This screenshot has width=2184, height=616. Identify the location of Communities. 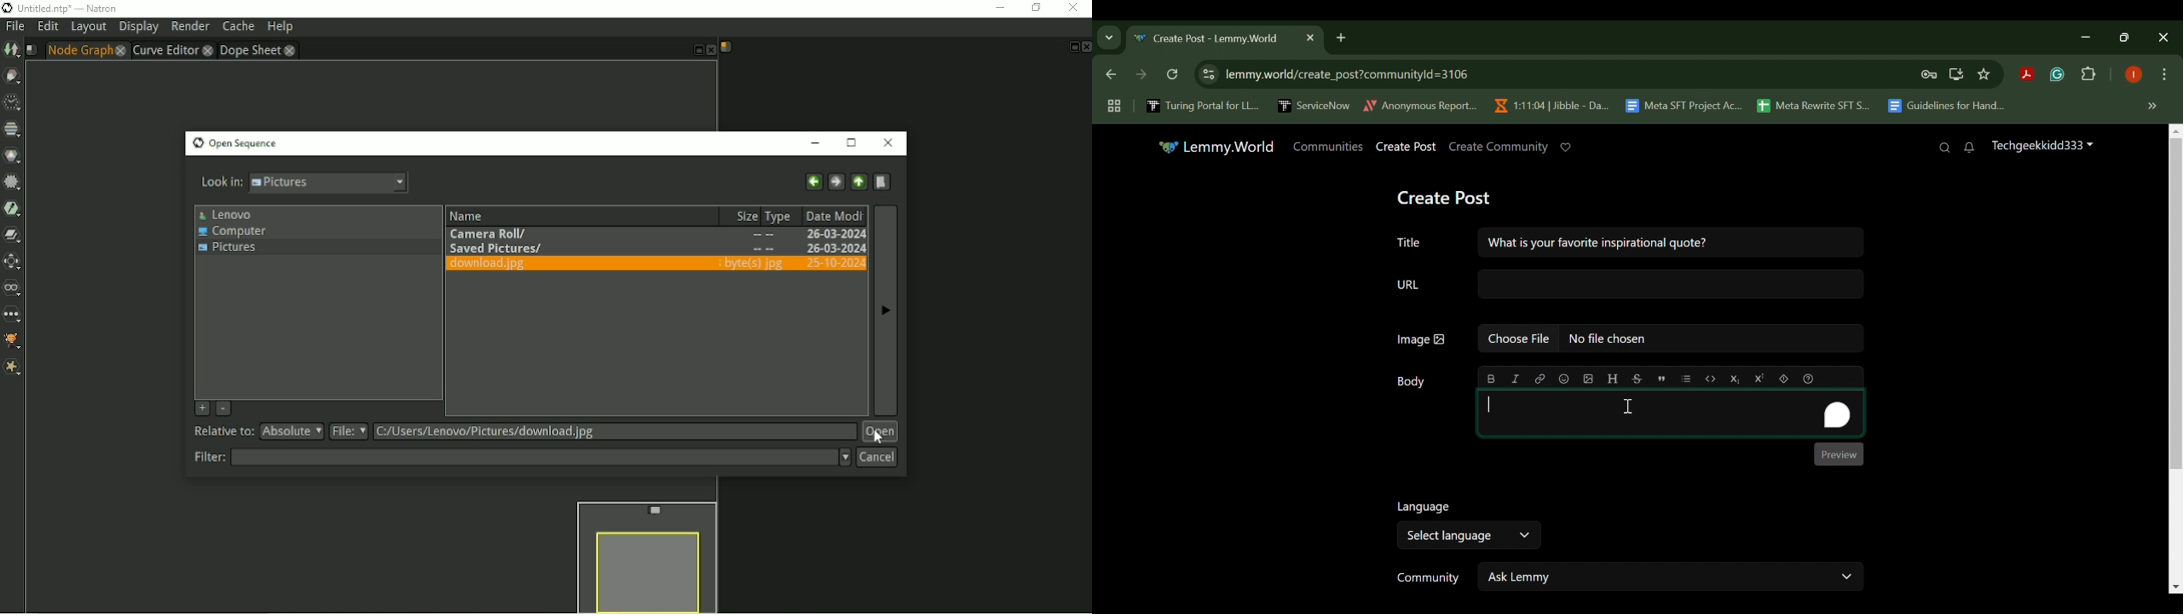
(1328, 146).